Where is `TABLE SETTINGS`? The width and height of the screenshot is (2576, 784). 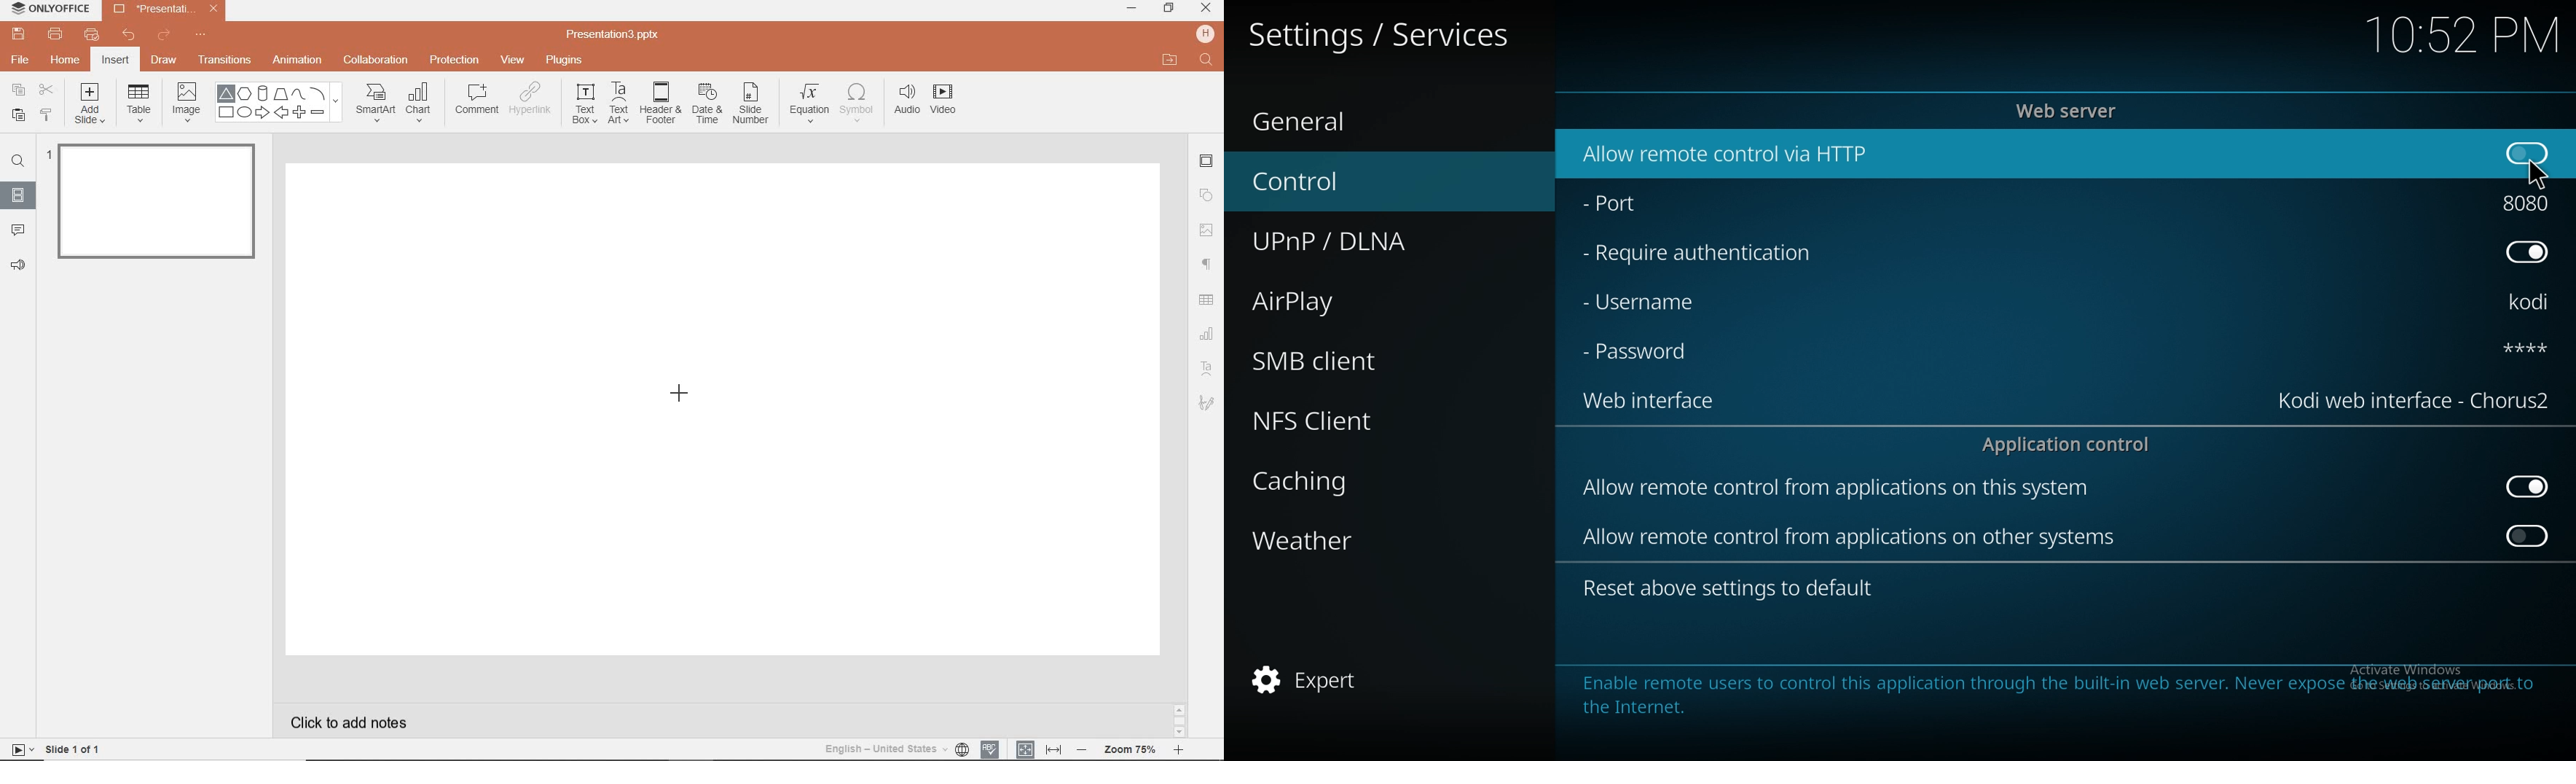 TABLE SETTINGS is located at coordinates (1206, 300).